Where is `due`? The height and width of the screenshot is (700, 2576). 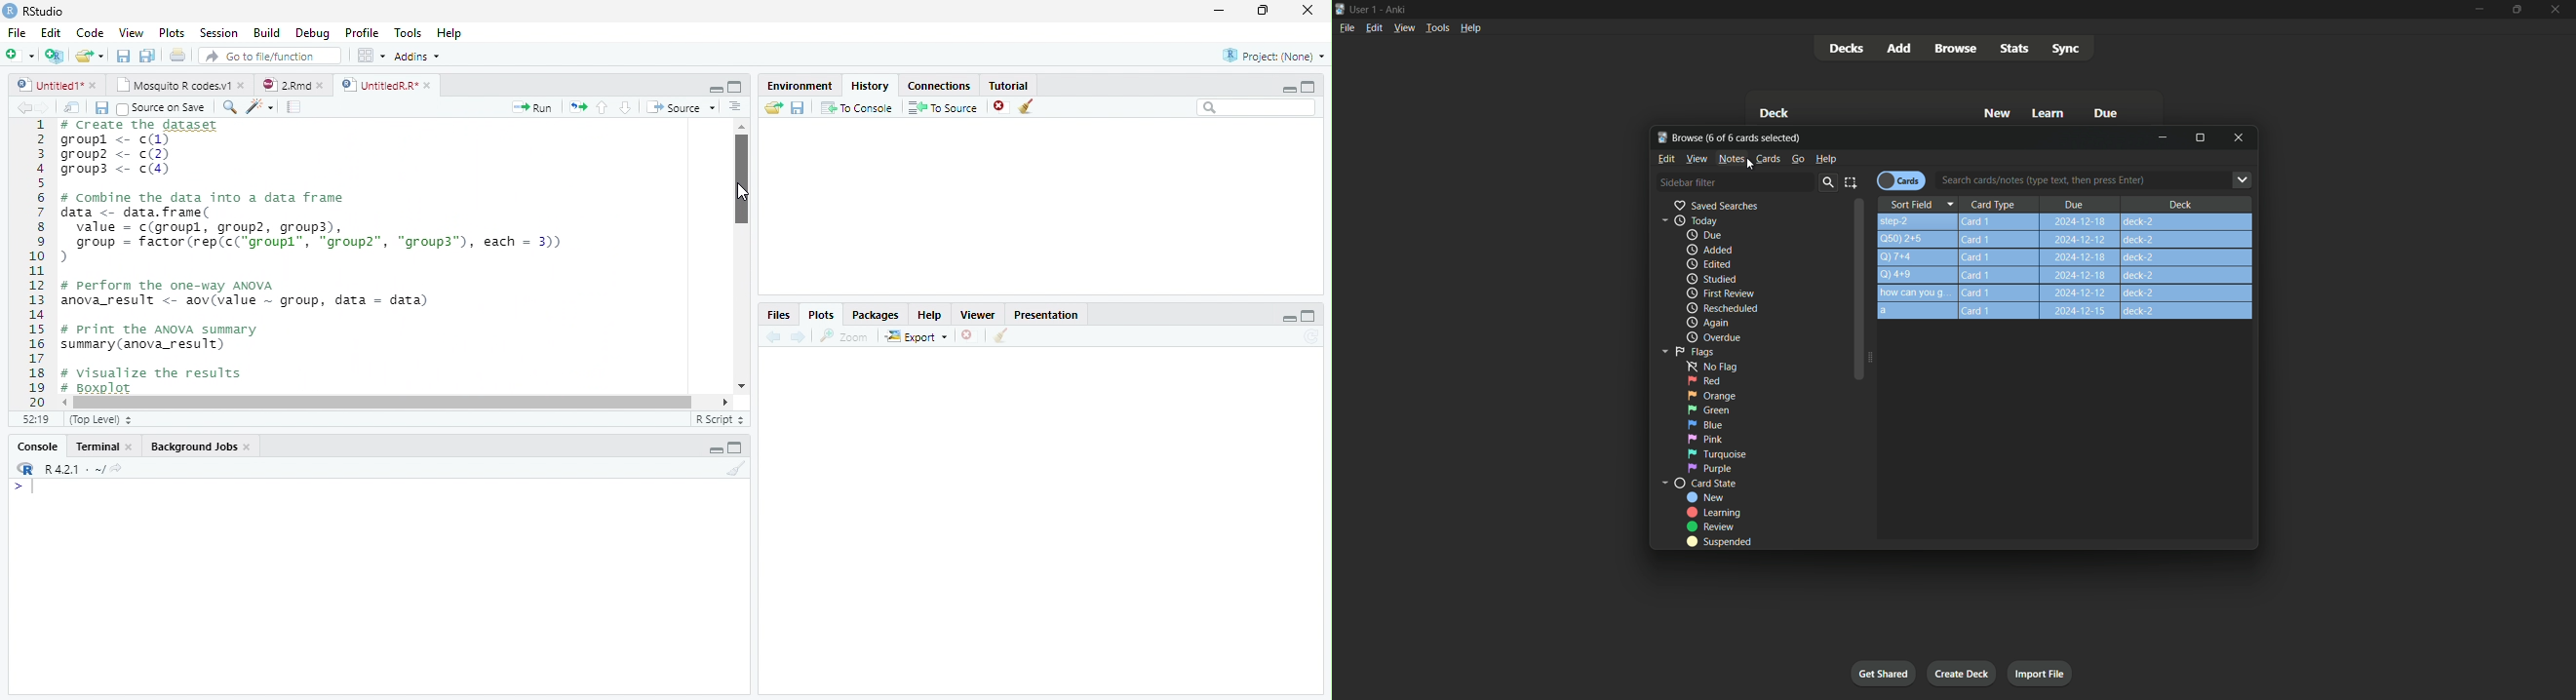
due is located at coordinates (1705, 236).